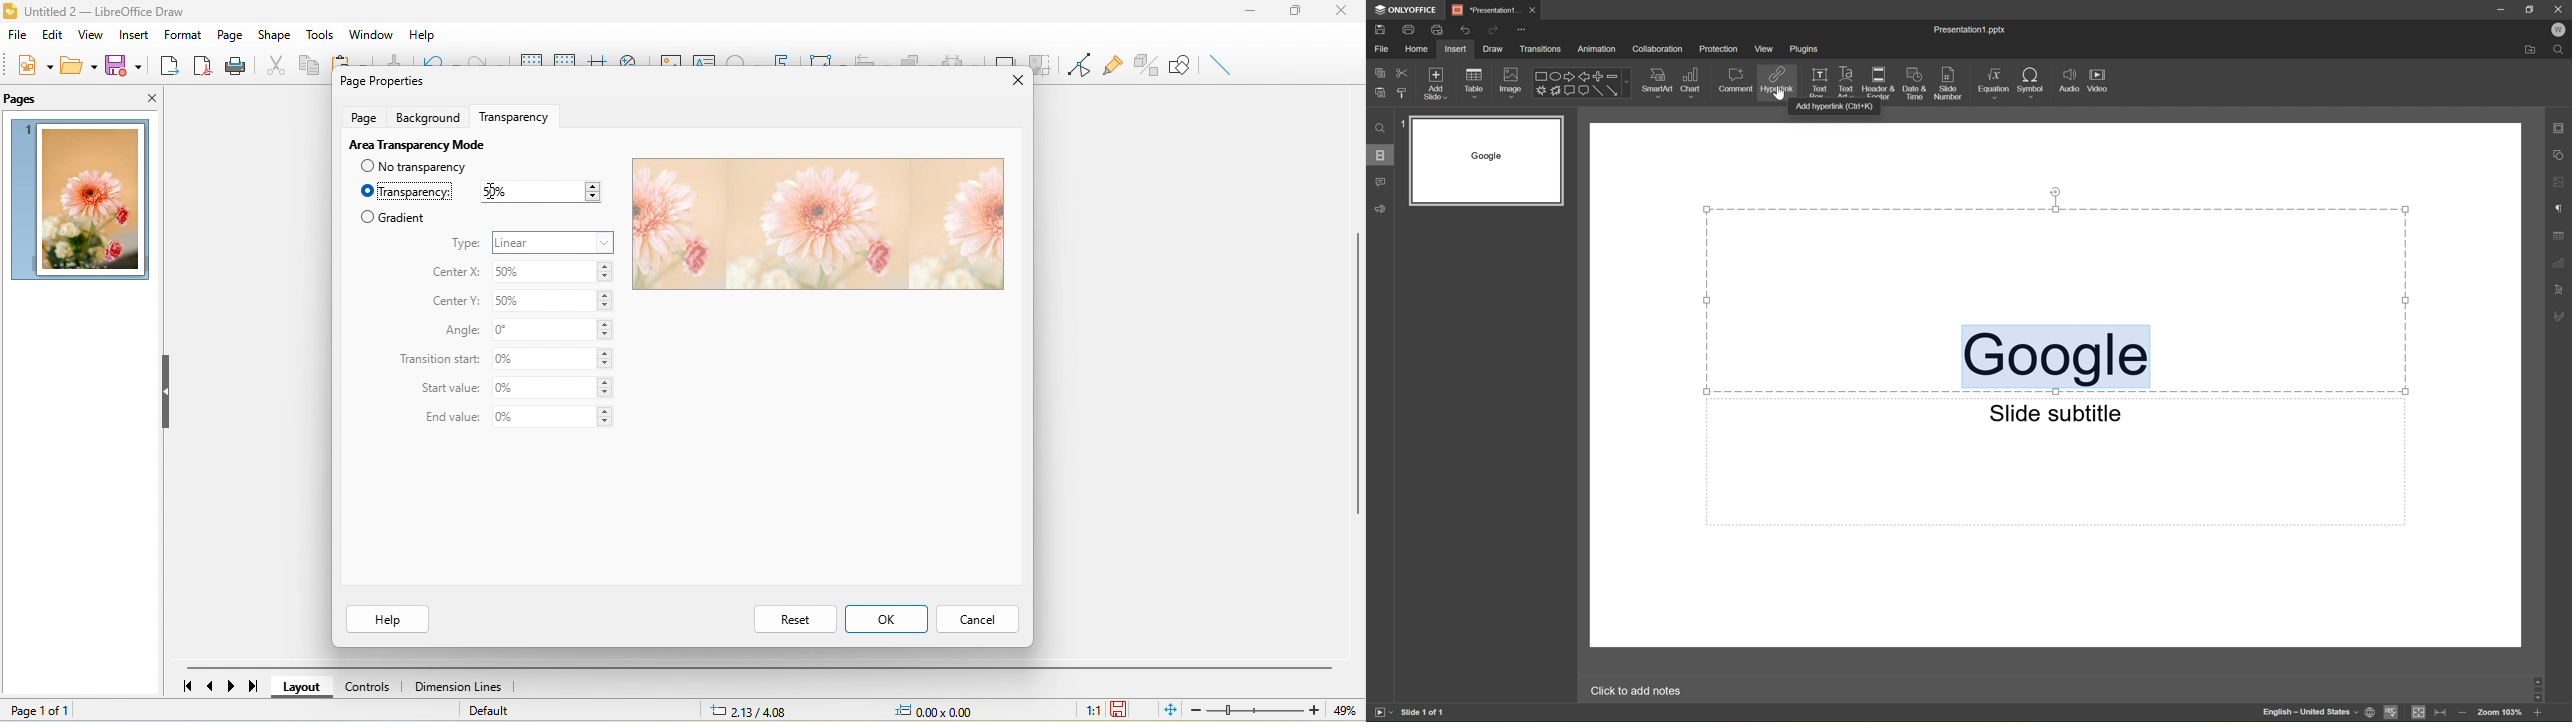 This screenshot has width=2576, height=728. I want to click on cut, so click(272, 64).